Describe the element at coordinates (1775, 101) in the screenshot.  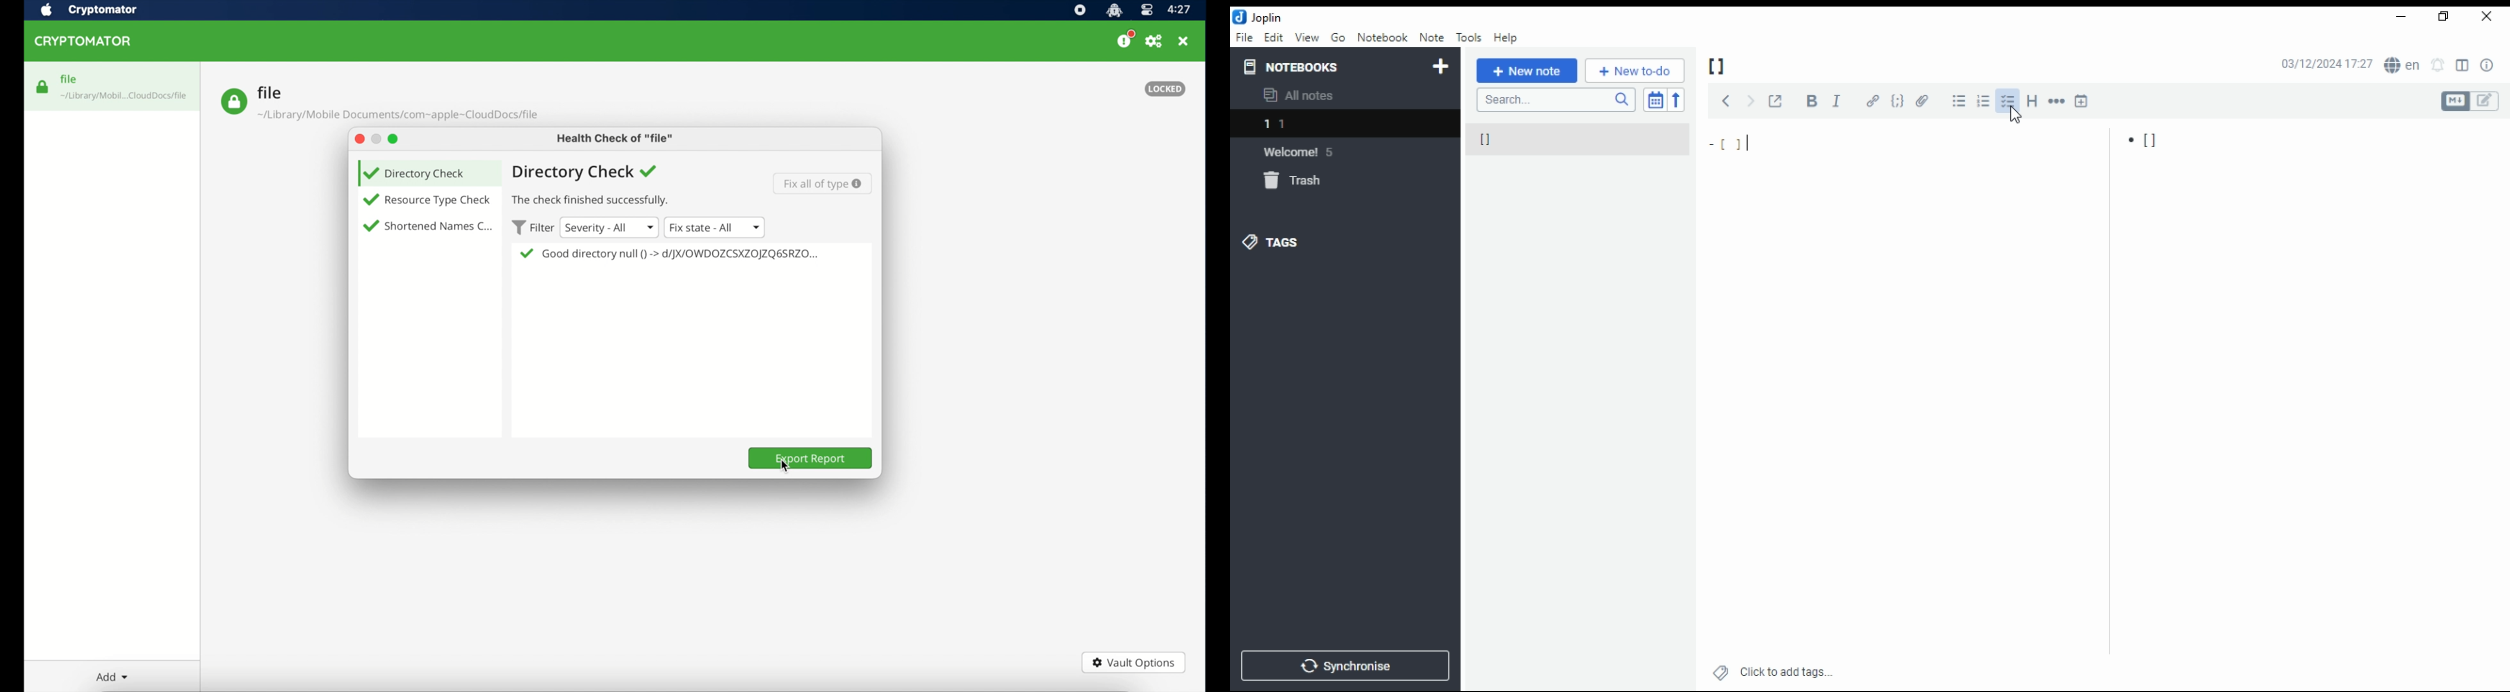
I see `toggle external editing` at that location.